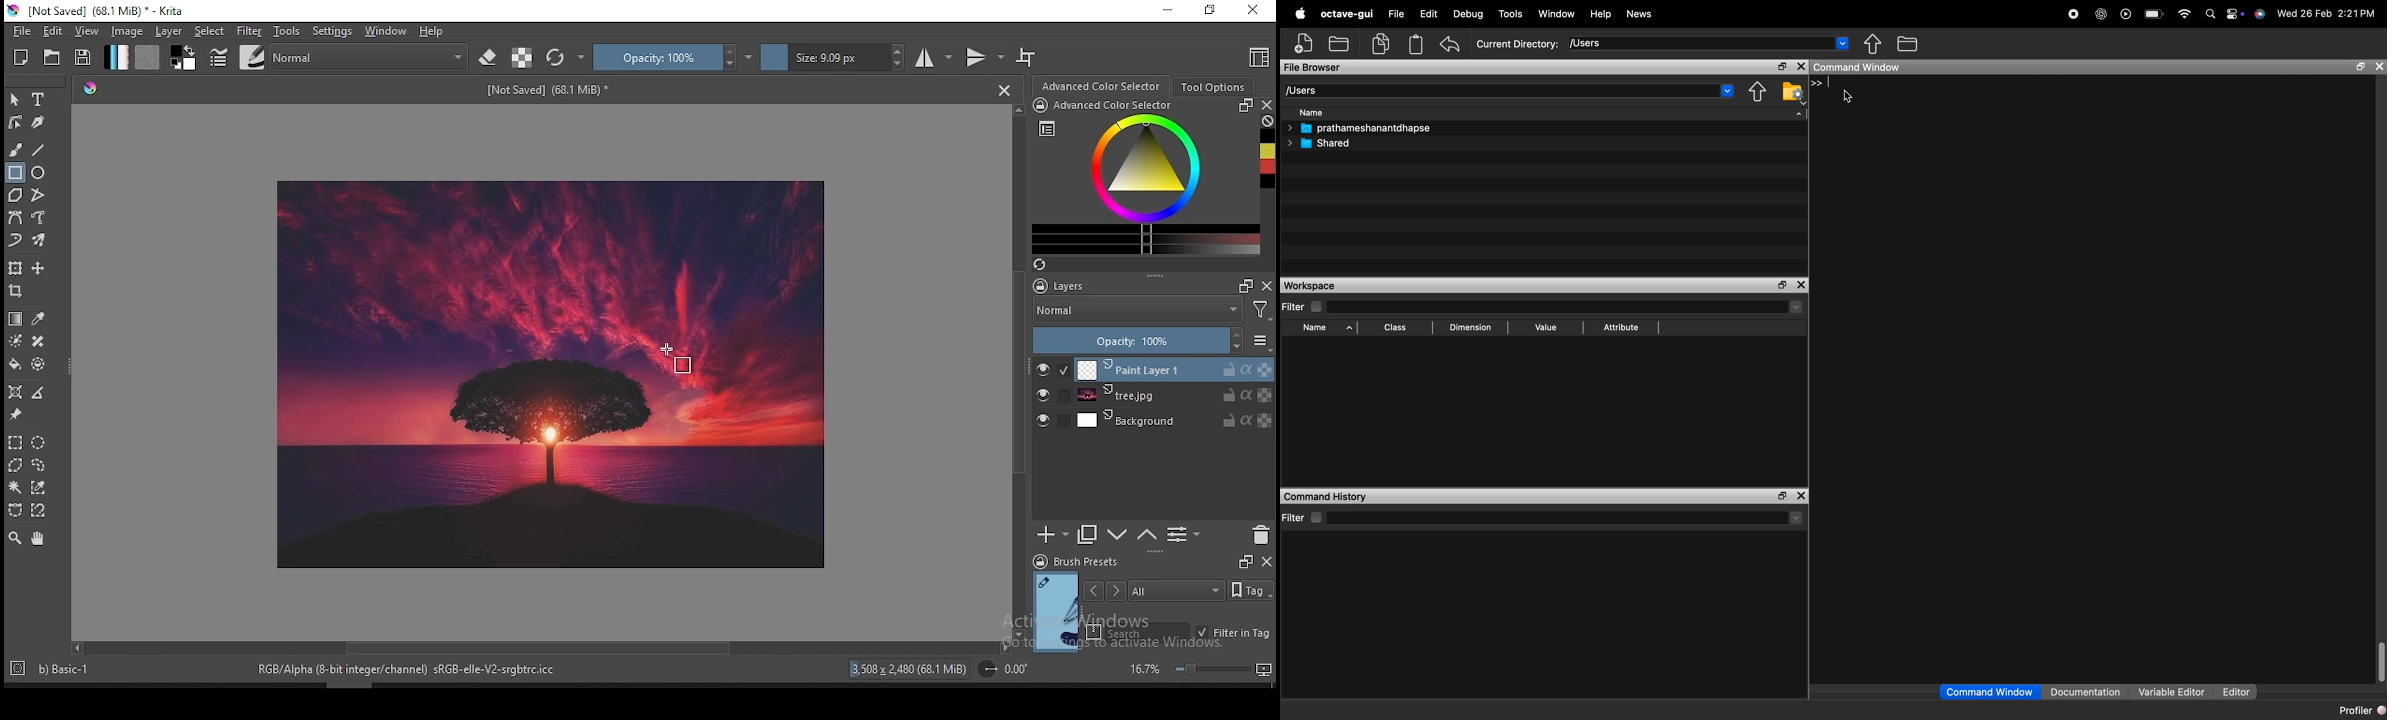  Describe the element at coordinates (54, 57) in the screenshot. I see `open` at that location.